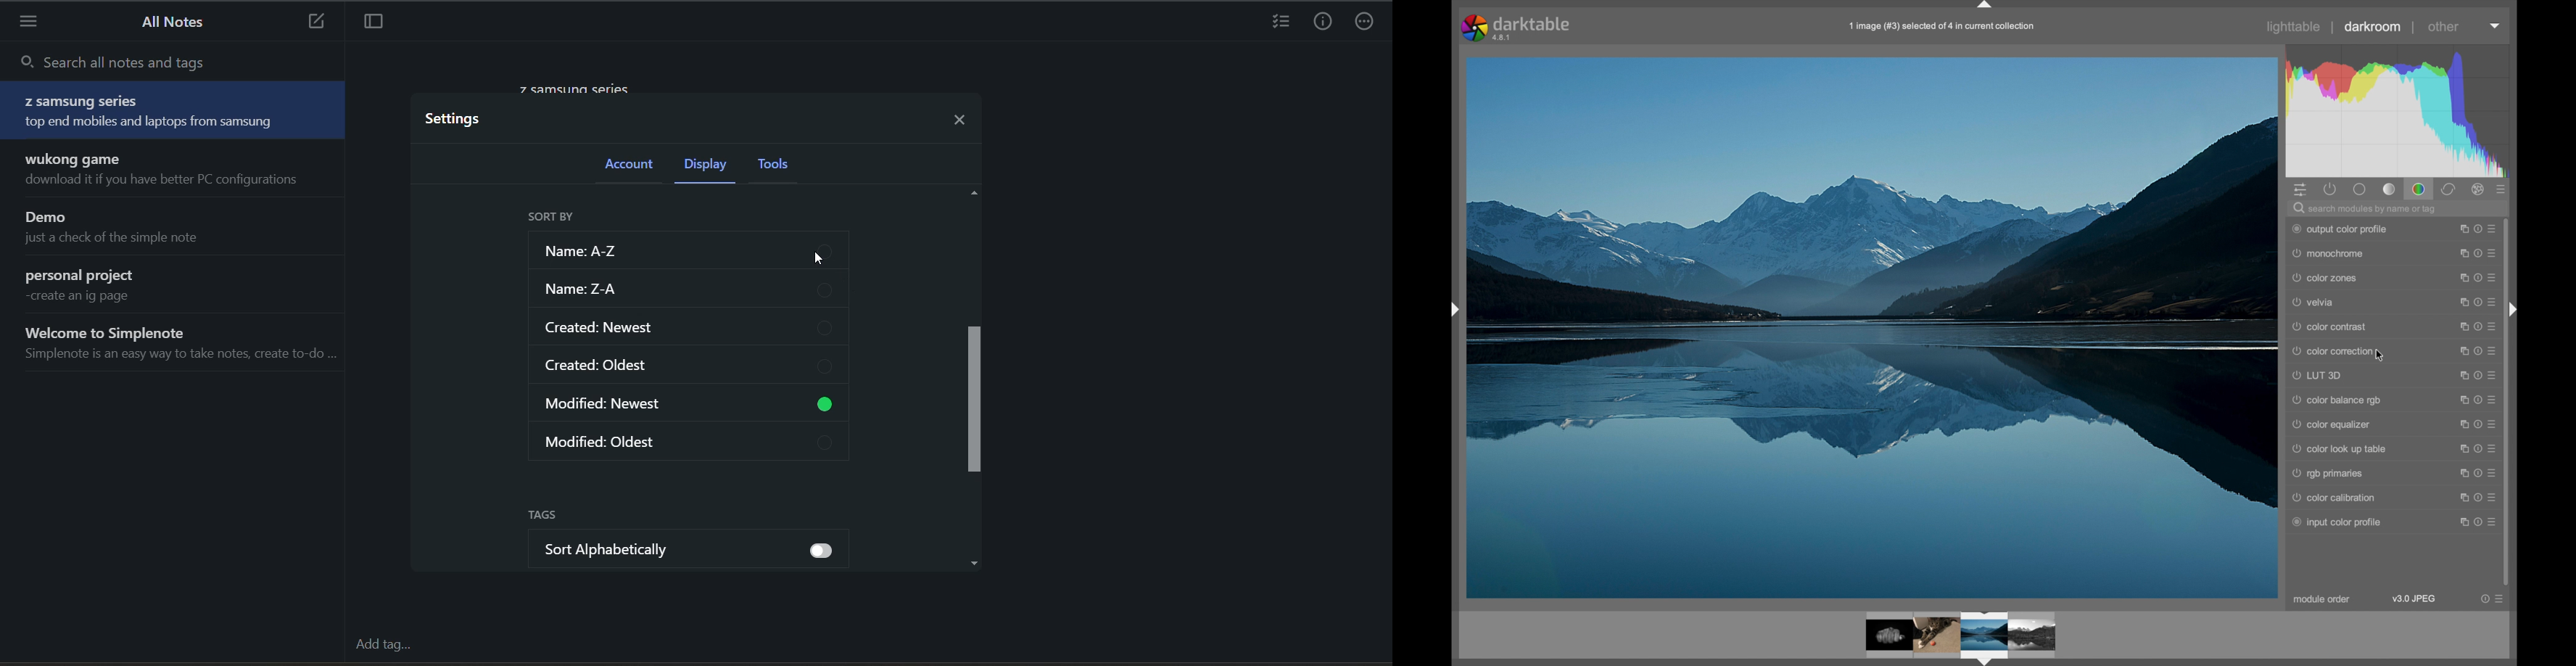 The width and height of the screenshot is (2576, 672). I want to click on histogram, so click(2395, 110).